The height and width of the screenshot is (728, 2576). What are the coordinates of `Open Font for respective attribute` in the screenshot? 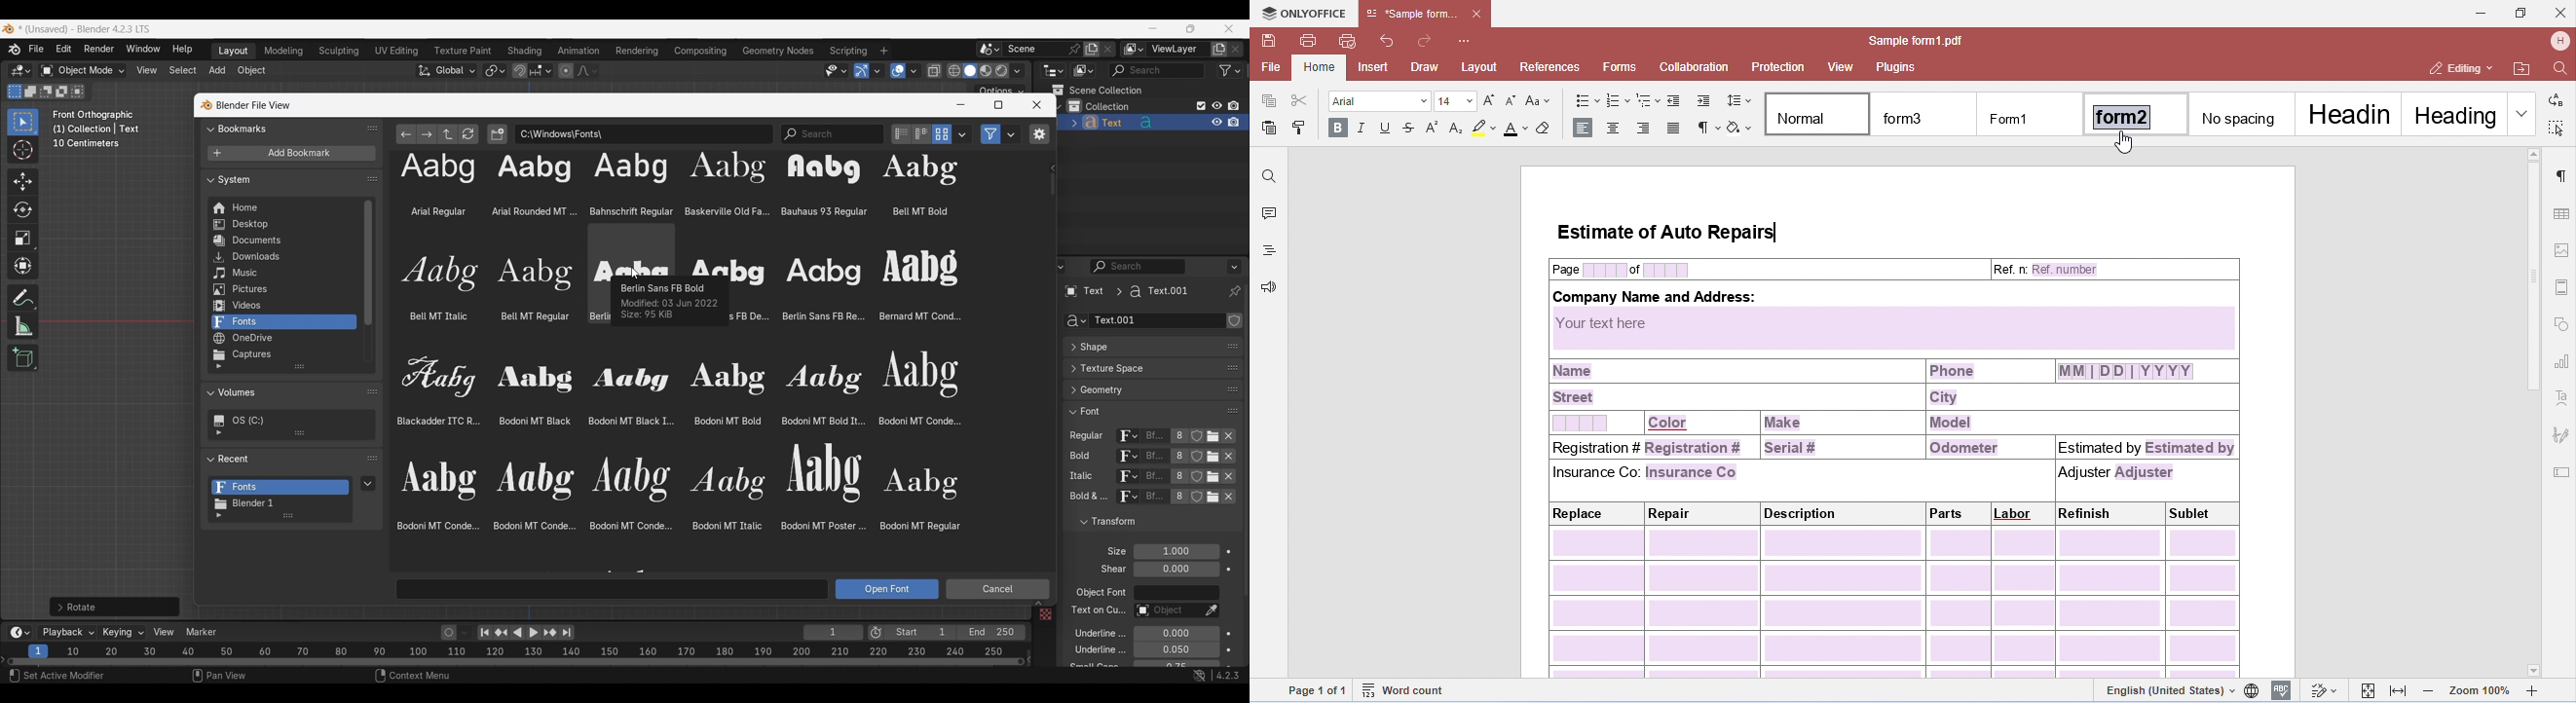 It's located at (1214, 438).